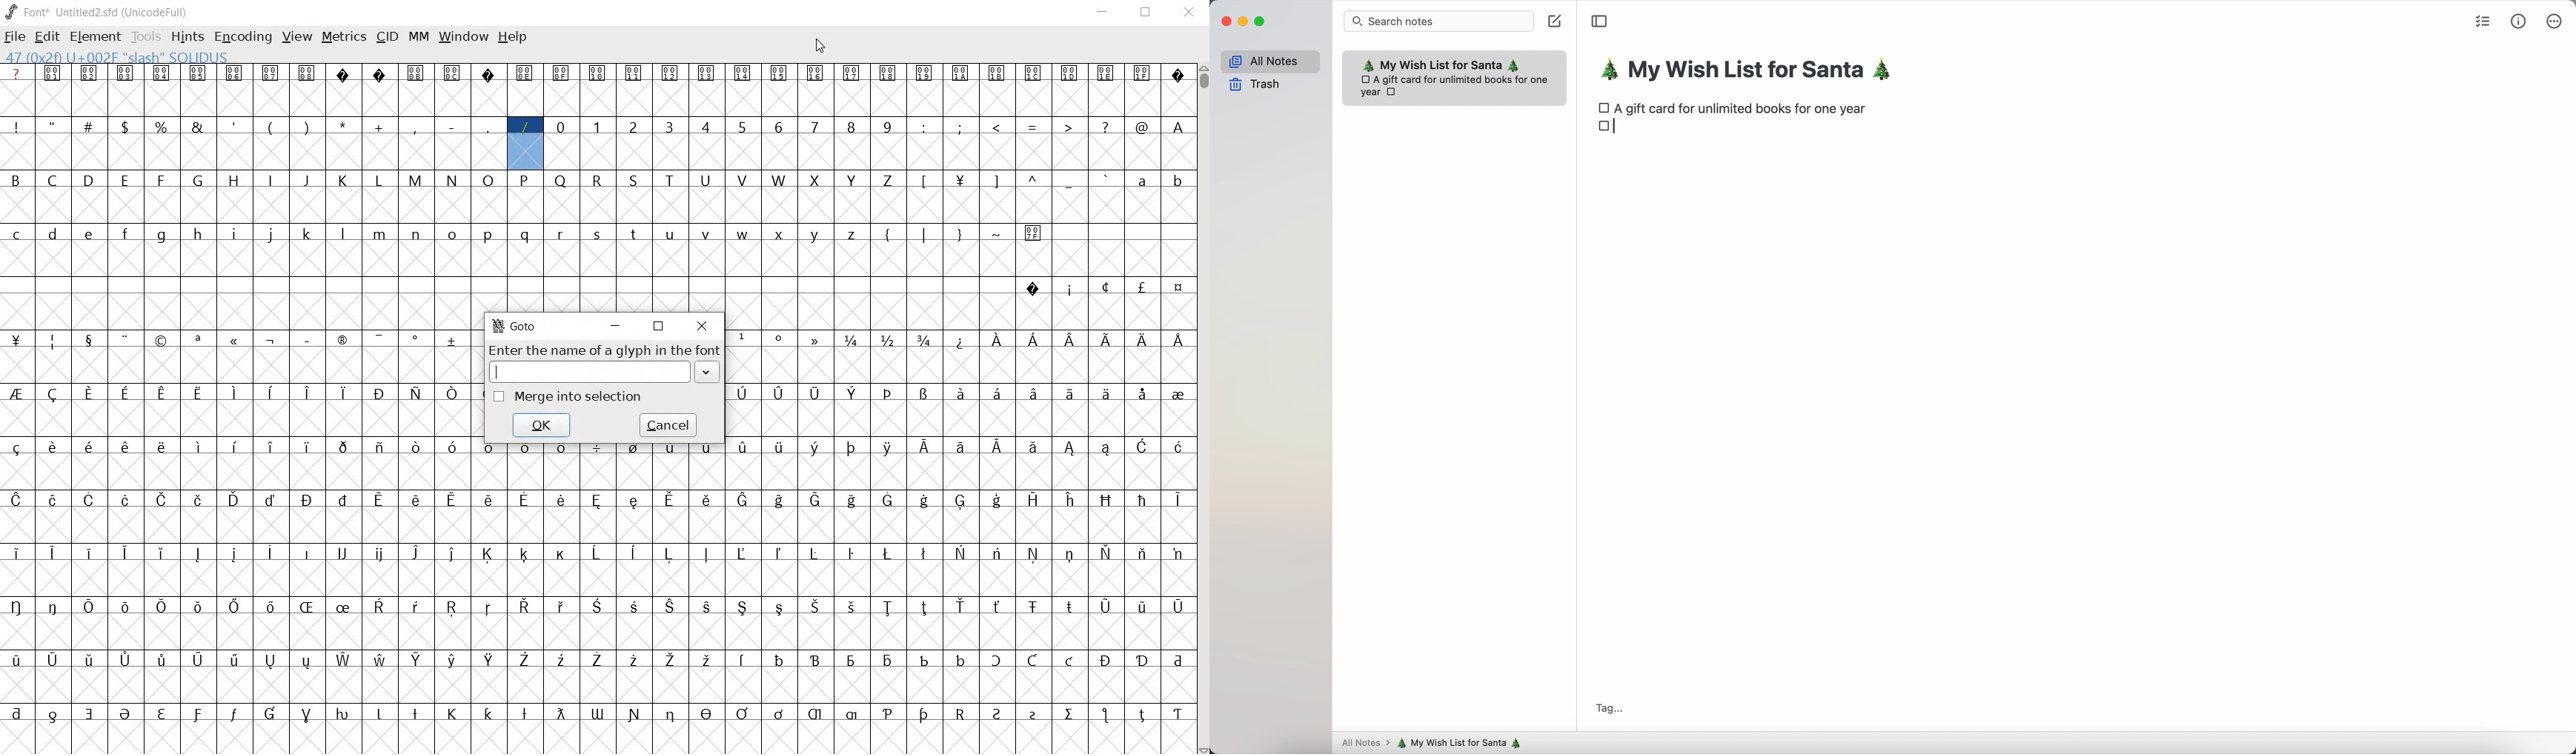 Image resolution: width=2576 pixels, height=756 pixels. I want to click on Tag..., so click(1609, 708).